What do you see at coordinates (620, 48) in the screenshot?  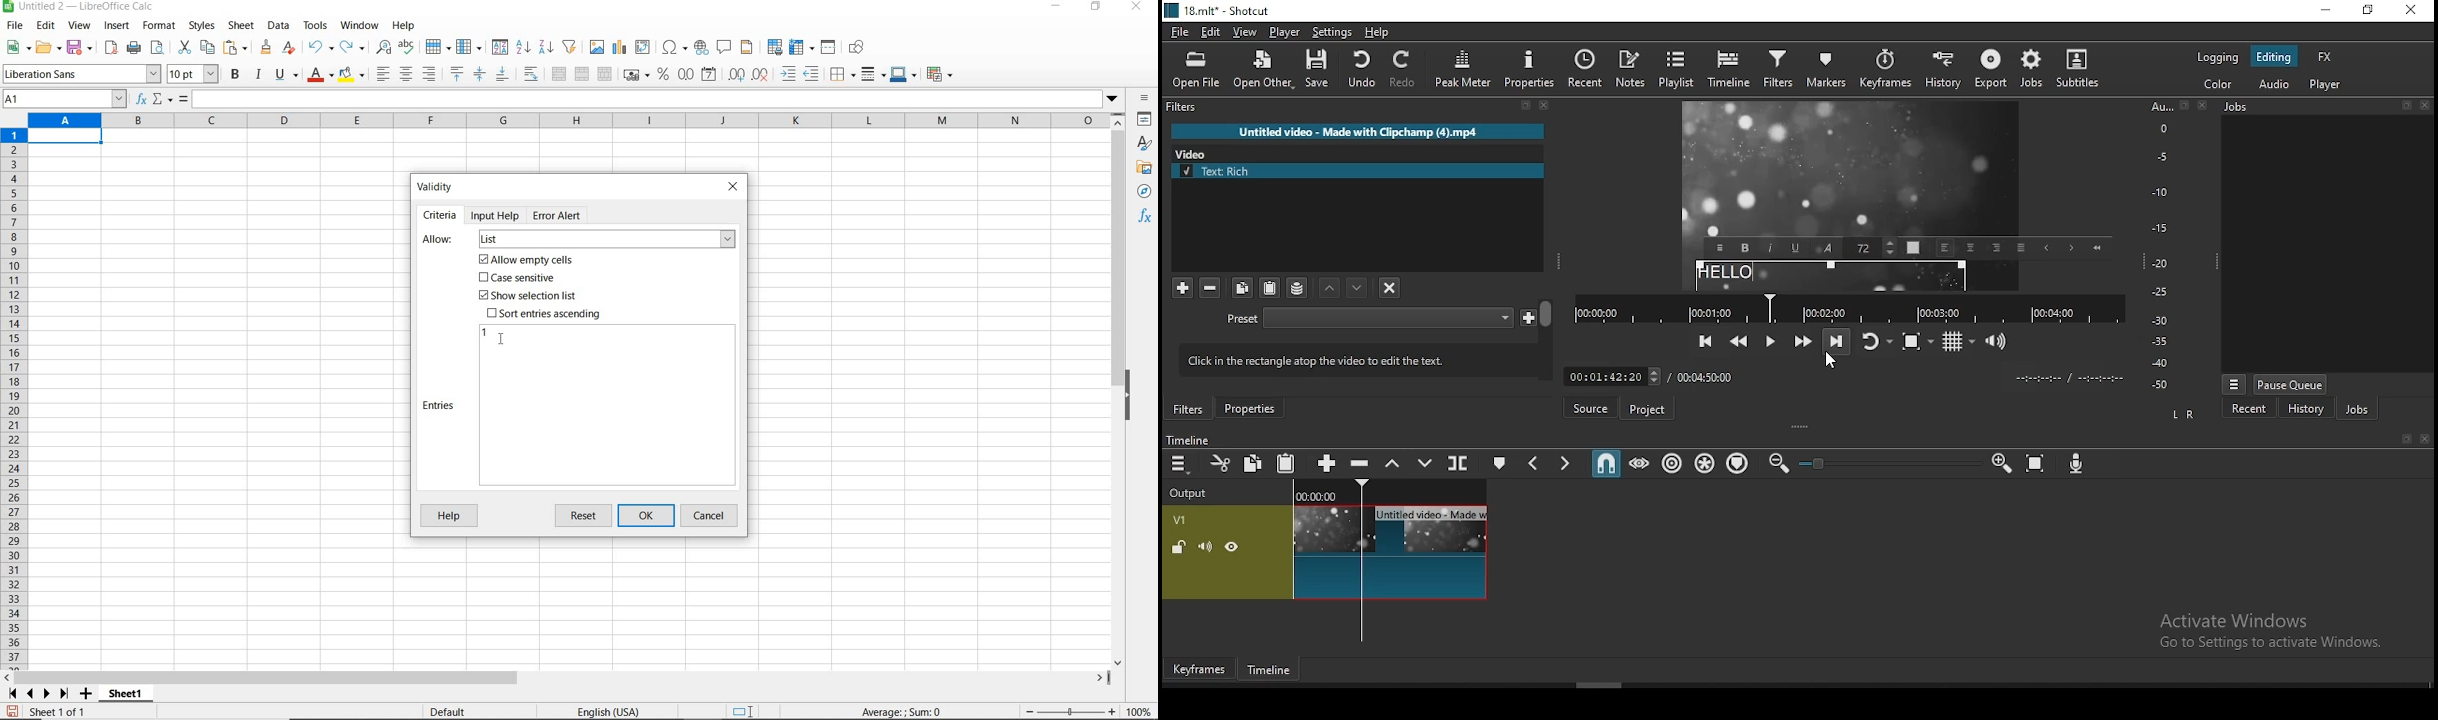 I see `insert chart` at bounding box center [620, 48].